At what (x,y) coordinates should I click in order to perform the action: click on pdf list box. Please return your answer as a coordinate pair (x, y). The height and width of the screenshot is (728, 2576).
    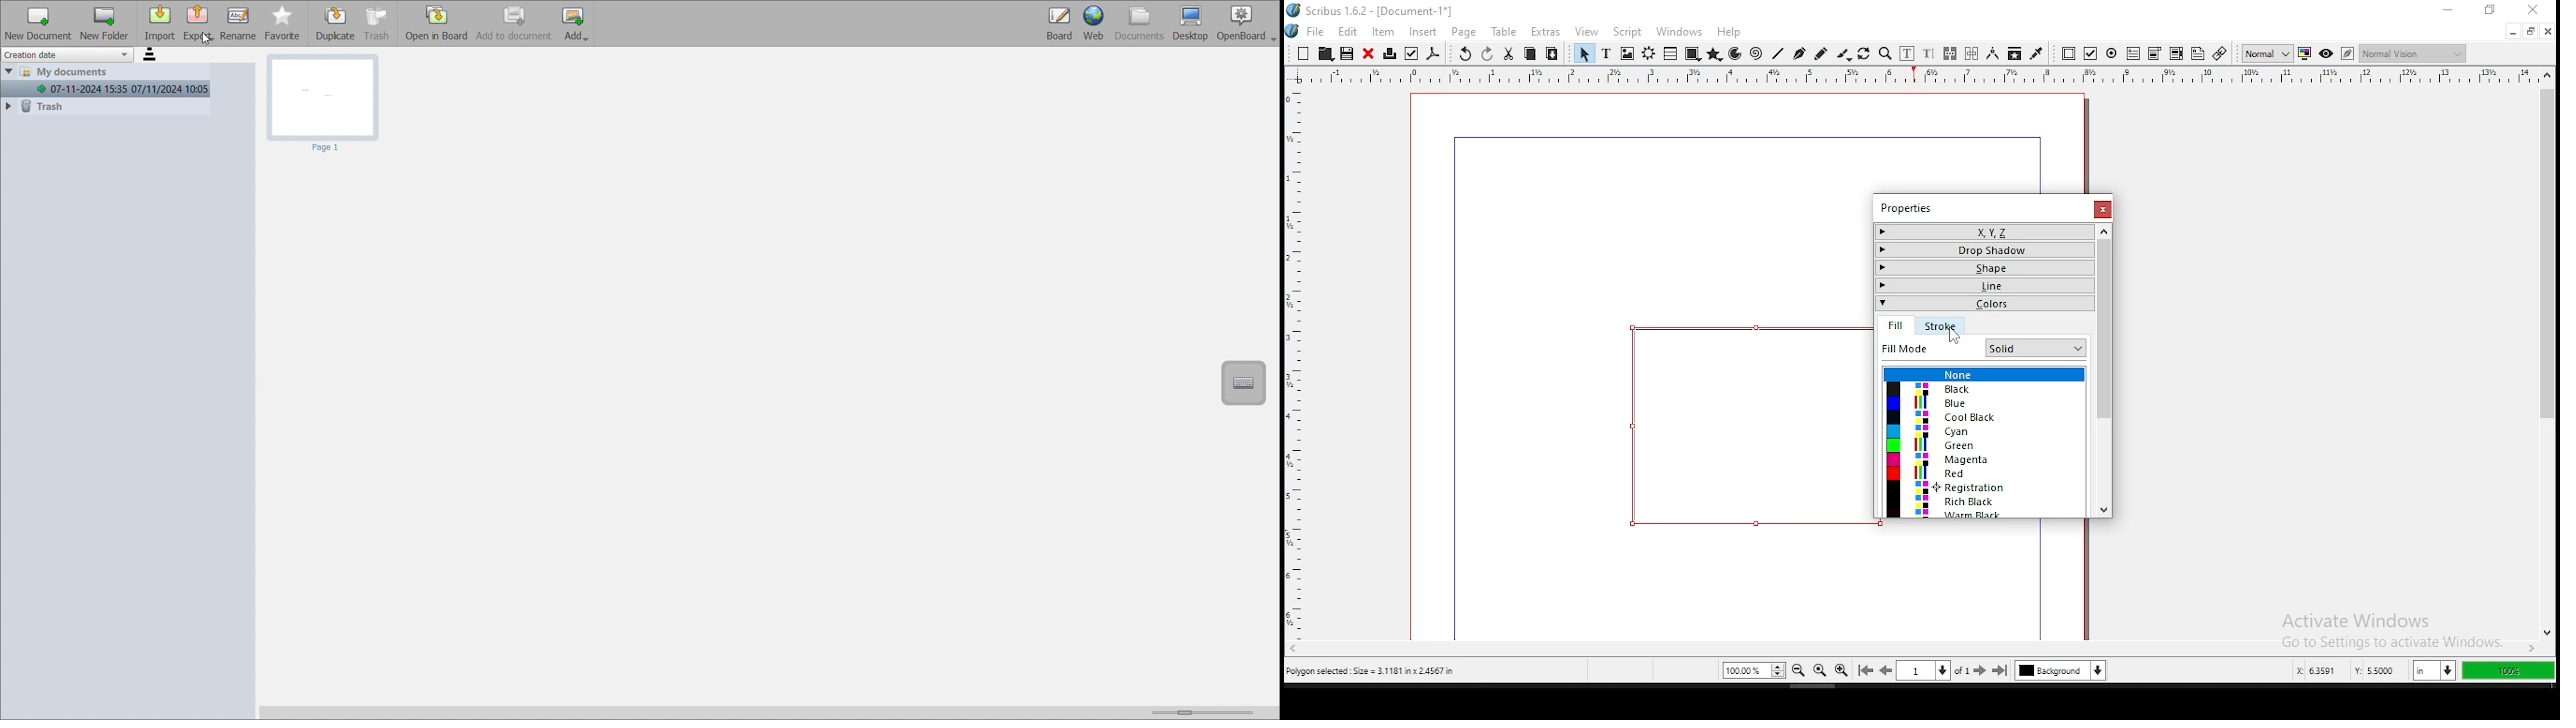
    Looking at the image, I should click on (2156, 55).